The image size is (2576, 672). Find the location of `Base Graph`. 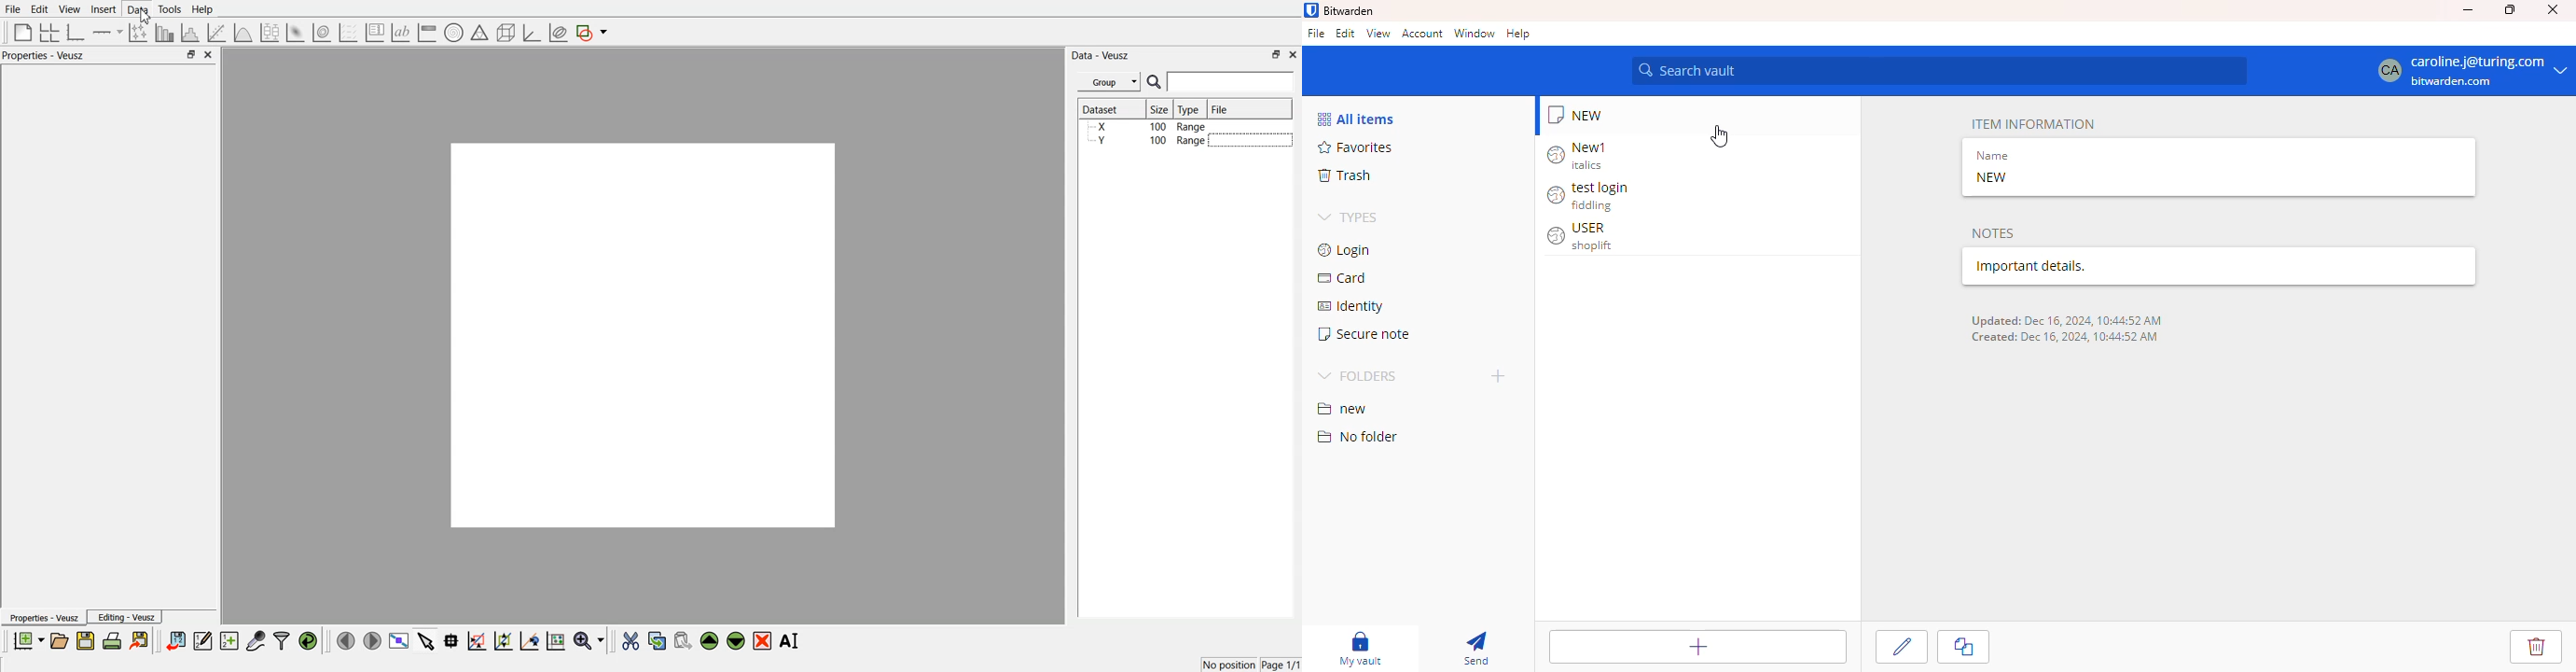

Base Graph is located at coordinates (76, 33).